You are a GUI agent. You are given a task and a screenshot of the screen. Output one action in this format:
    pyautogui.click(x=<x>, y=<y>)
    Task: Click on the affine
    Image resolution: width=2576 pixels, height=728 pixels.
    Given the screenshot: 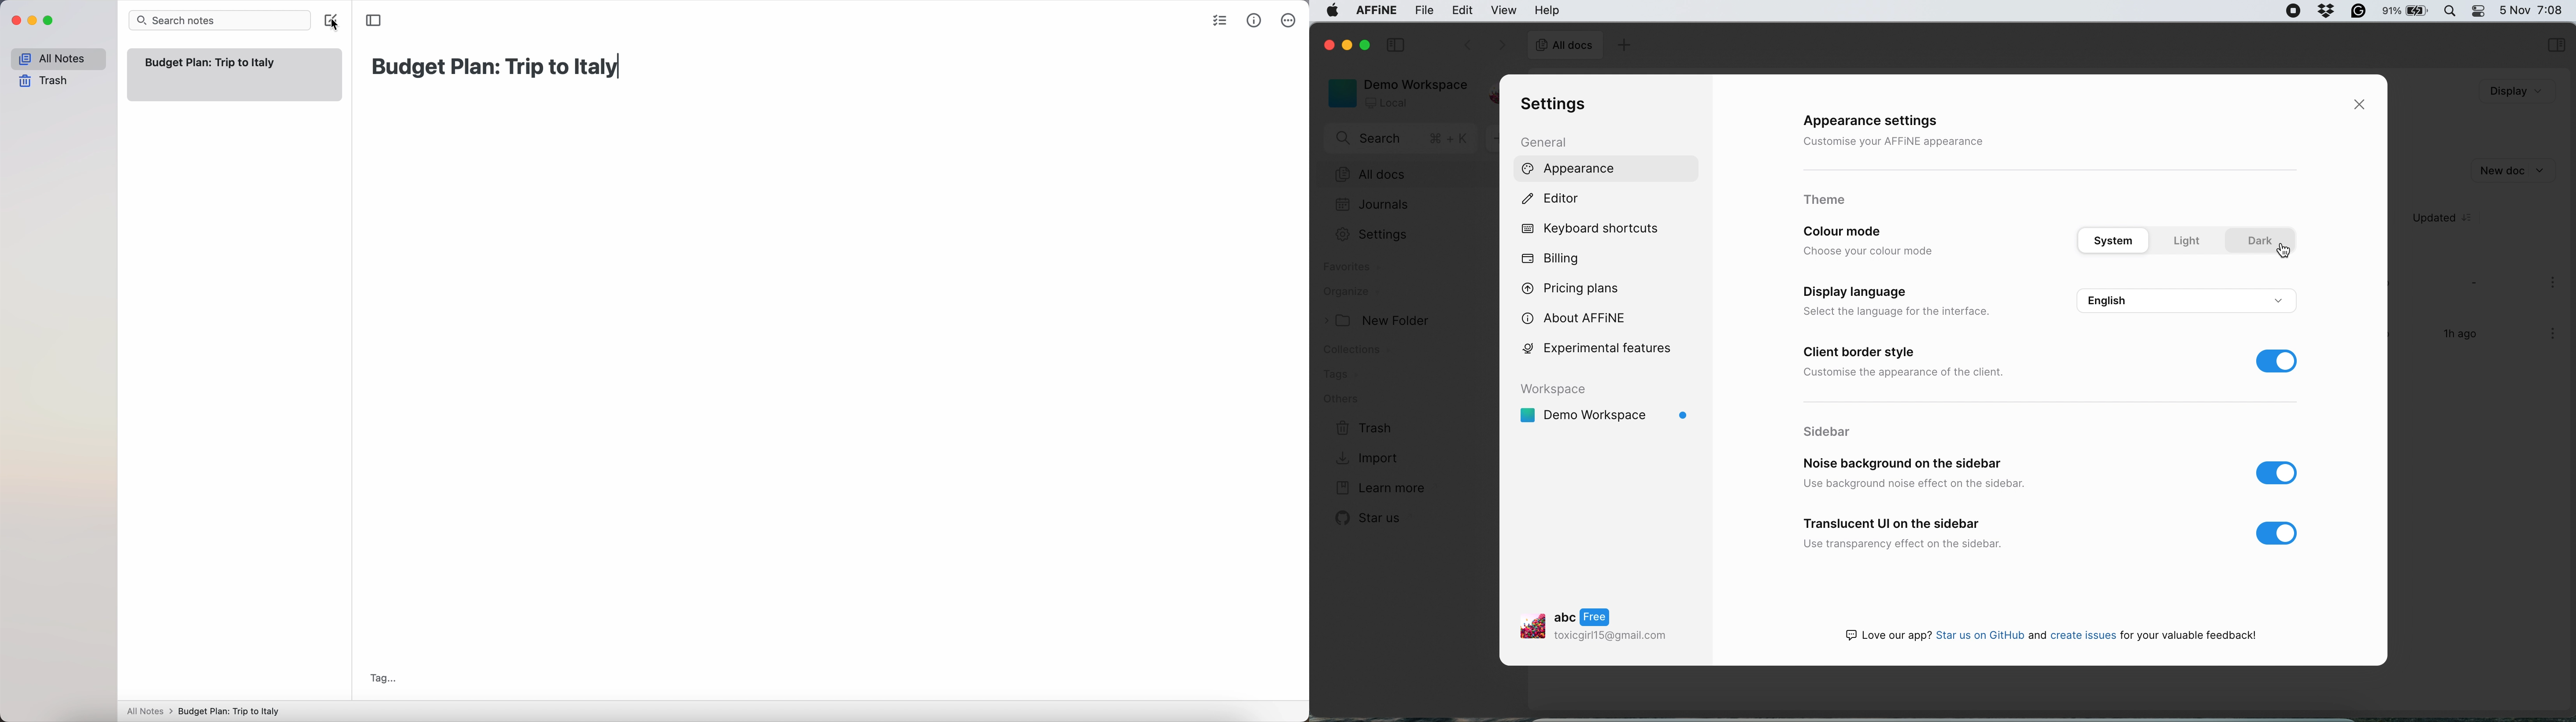 What is the action you would take?
    pyautogui.click(x=1375, y=11)
    